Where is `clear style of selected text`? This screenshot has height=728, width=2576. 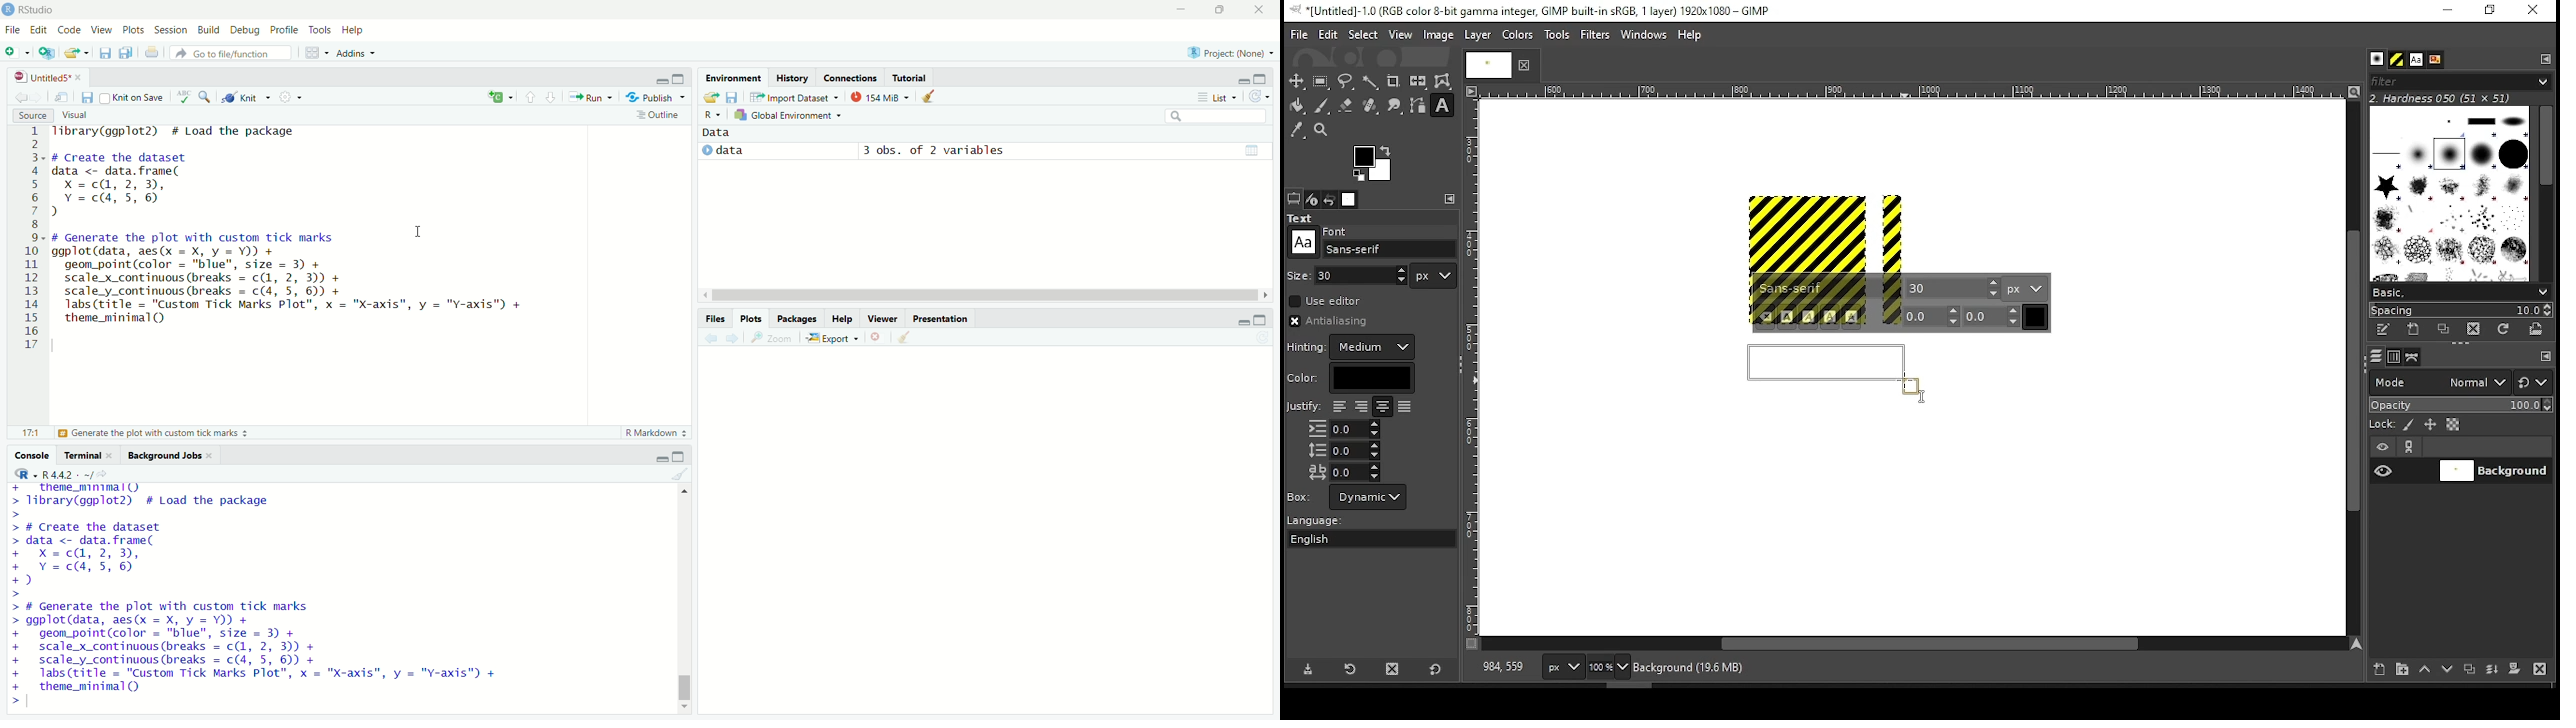 clear style of selected text is located at coordinates (1766, 318).